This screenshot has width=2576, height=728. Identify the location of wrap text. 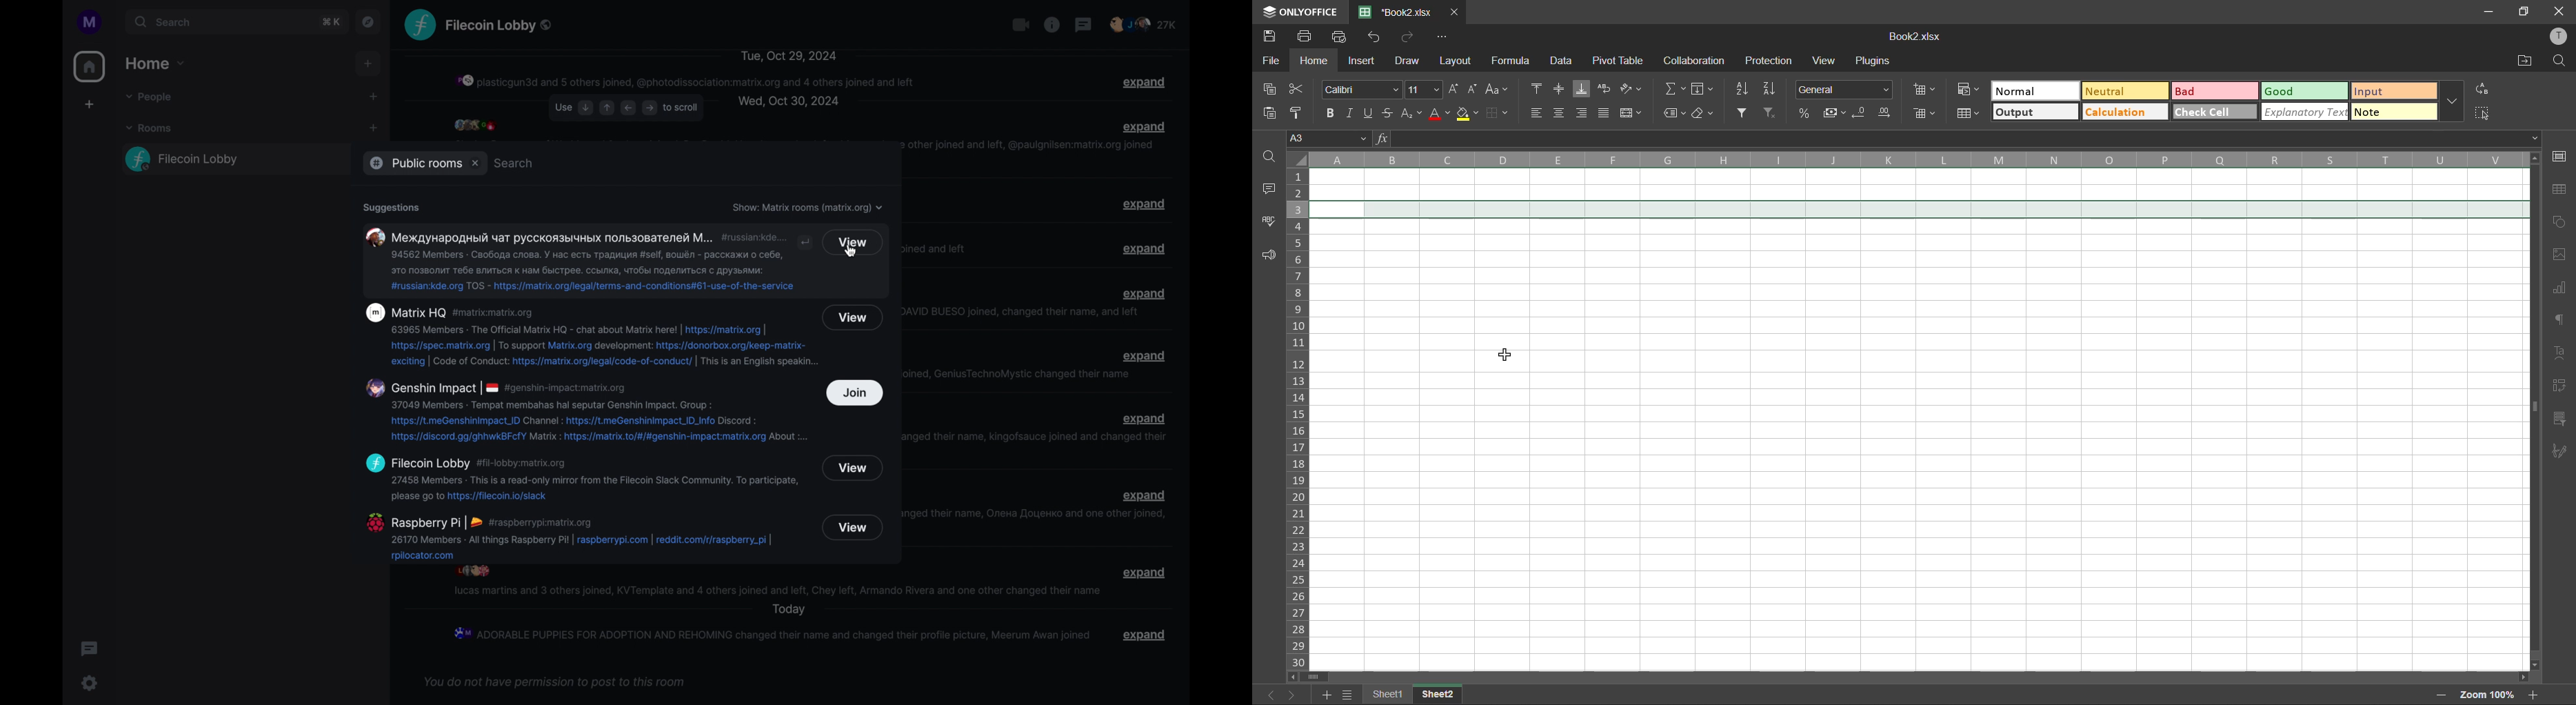
(1606, 88).